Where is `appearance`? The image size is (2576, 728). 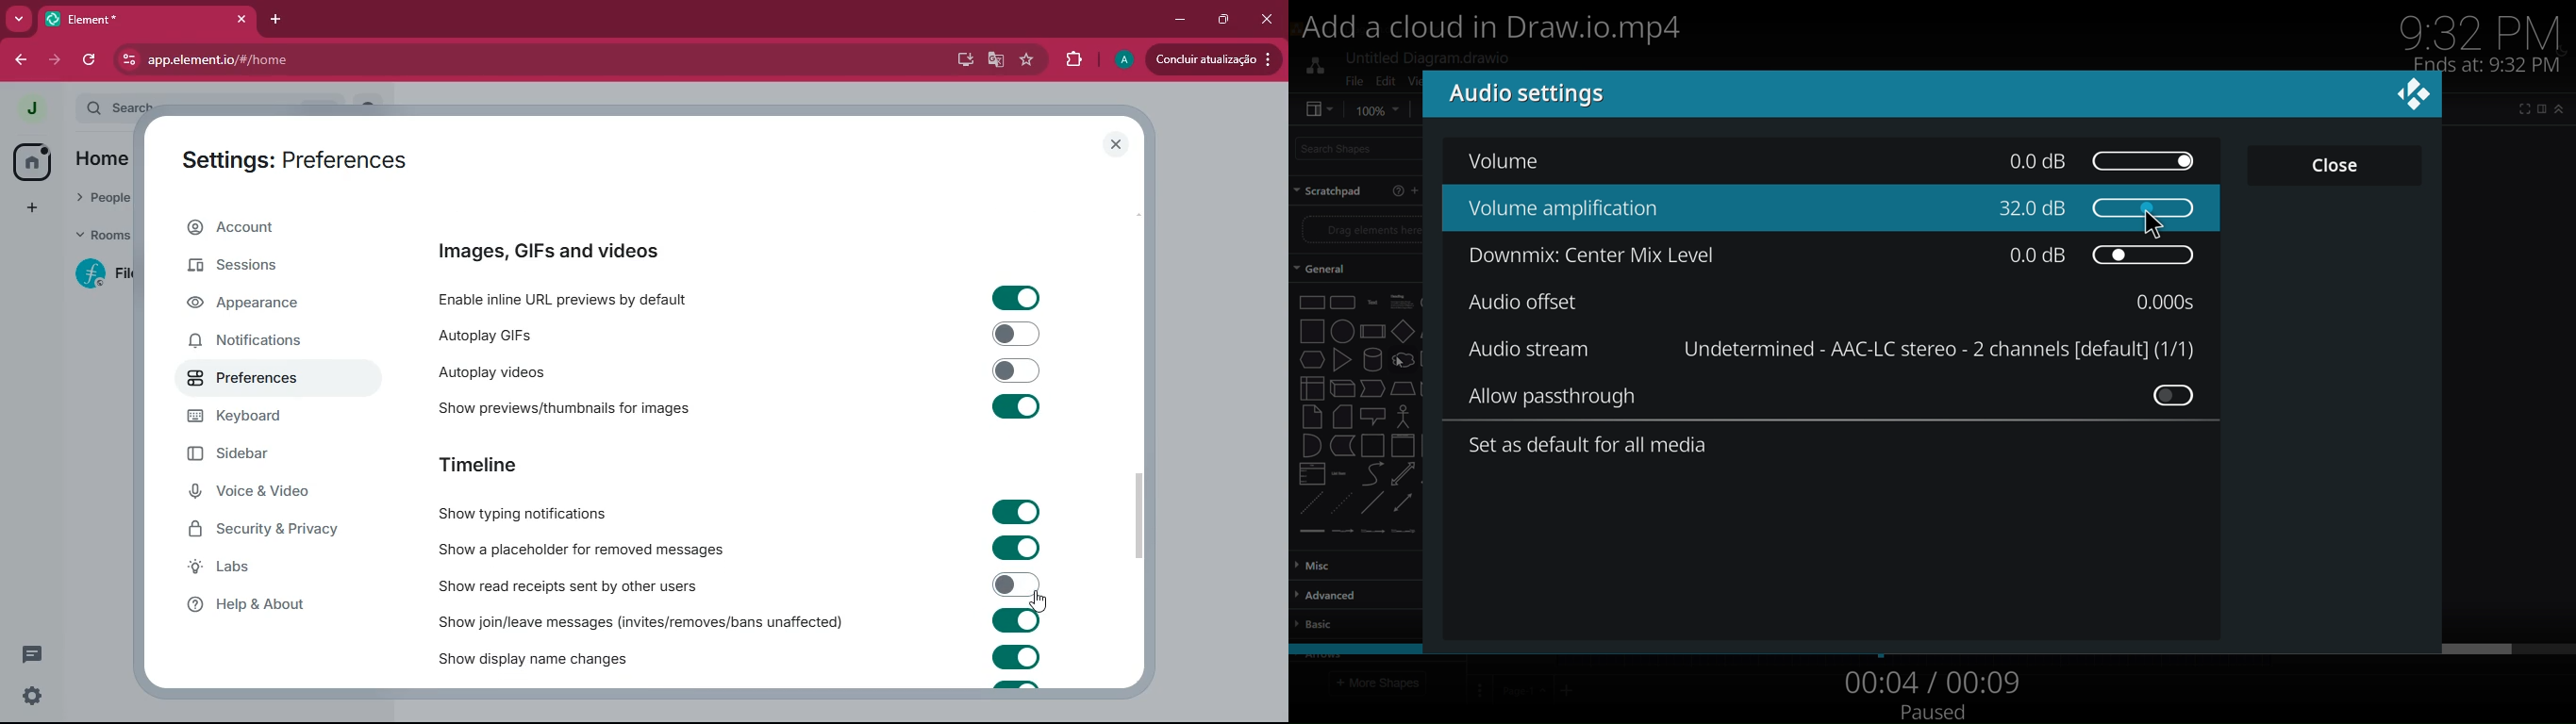 appearance is located at coordinates (258, 307).